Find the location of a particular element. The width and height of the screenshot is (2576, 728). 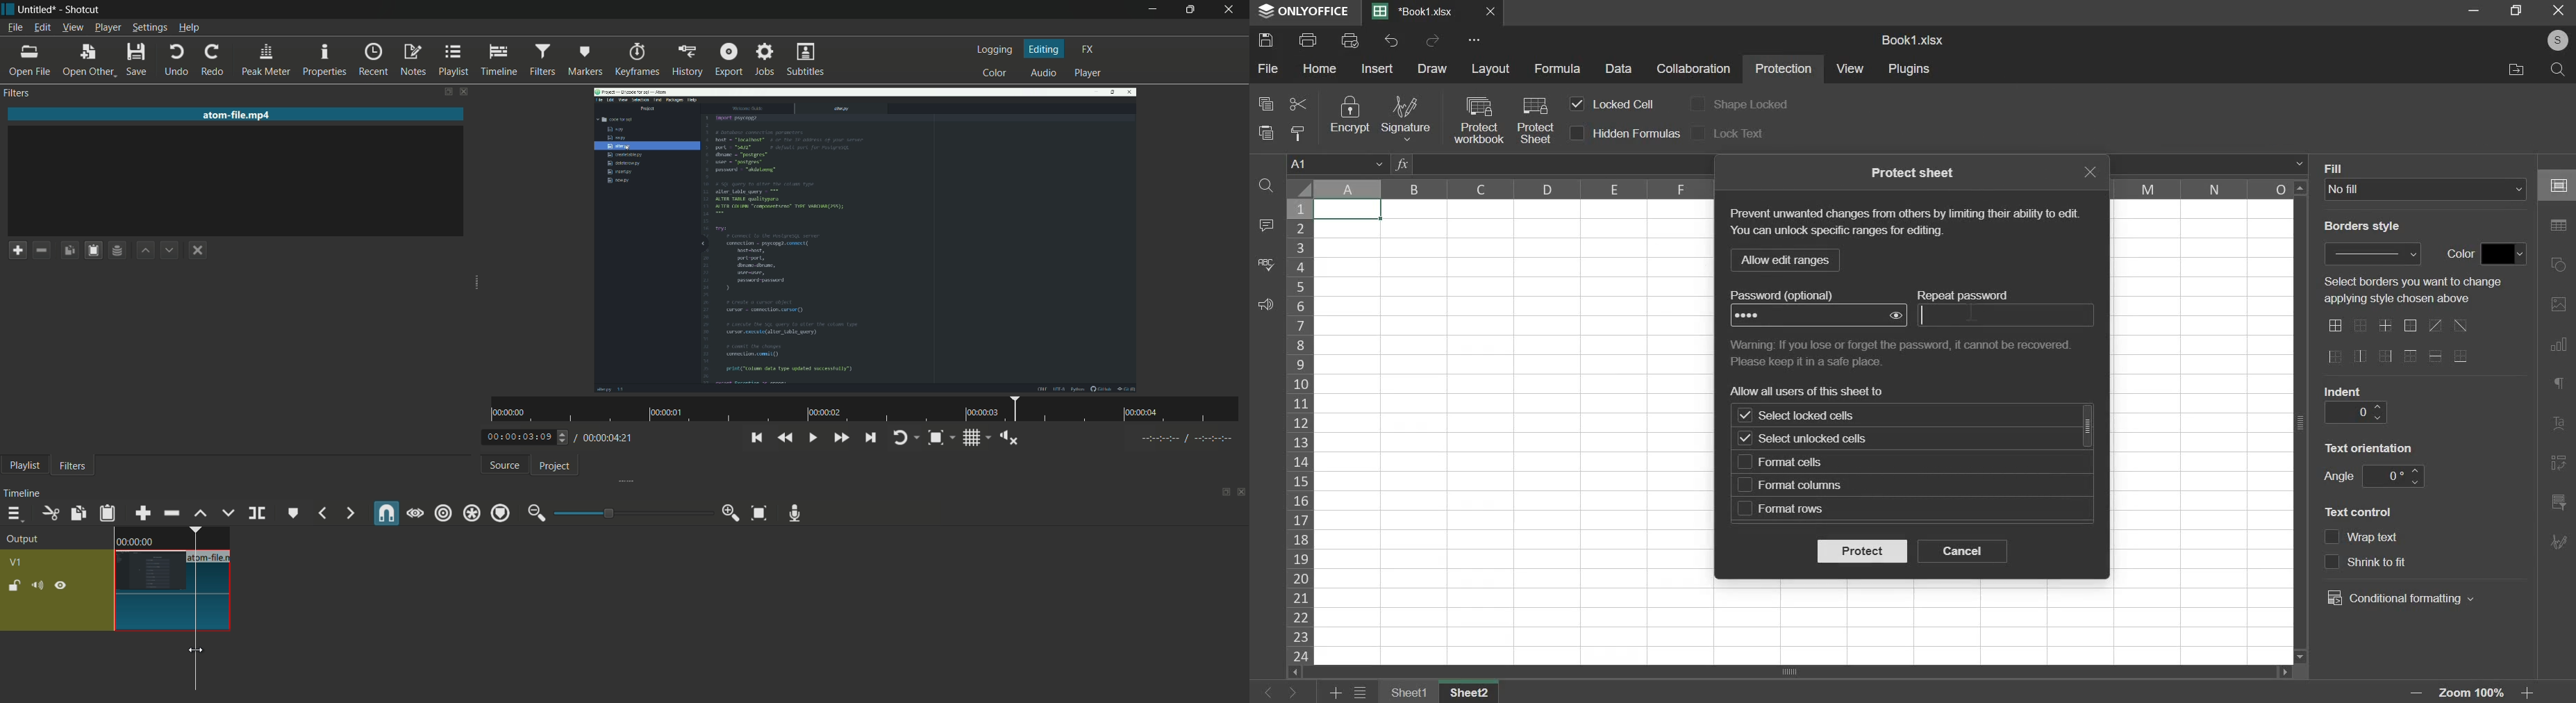

text control is located at coordinates (2400, 562).